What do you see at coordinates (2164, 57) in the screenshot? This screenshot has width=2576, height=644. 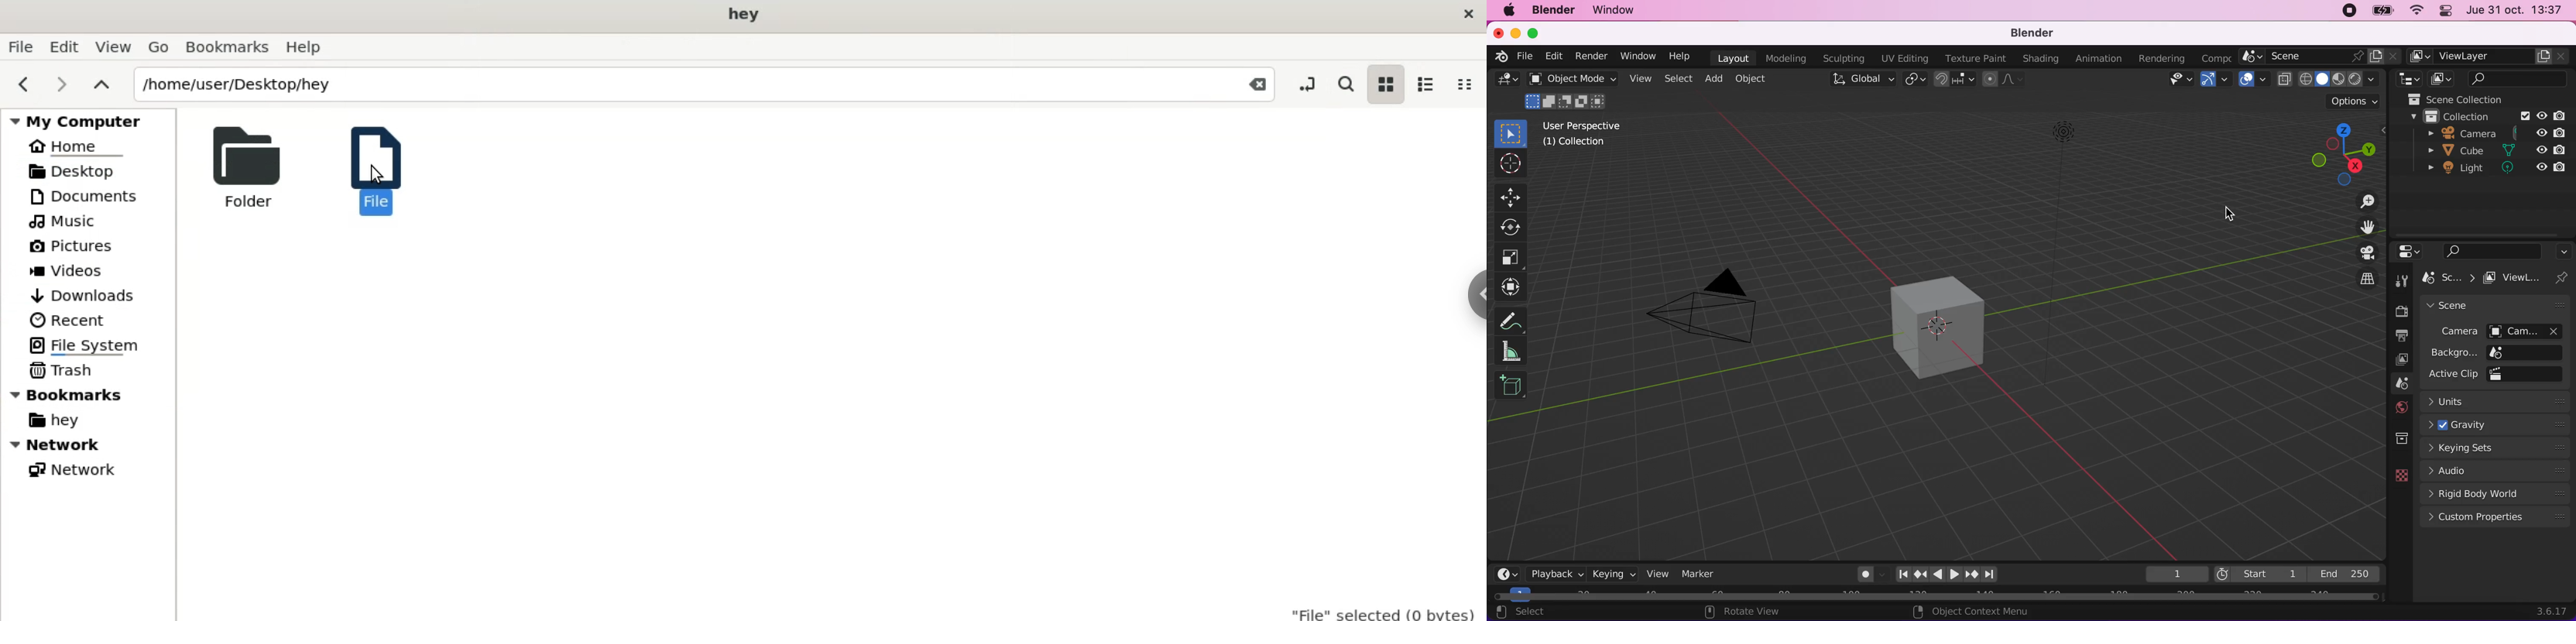 I see `rendering` at bounding box center [2164, 57].